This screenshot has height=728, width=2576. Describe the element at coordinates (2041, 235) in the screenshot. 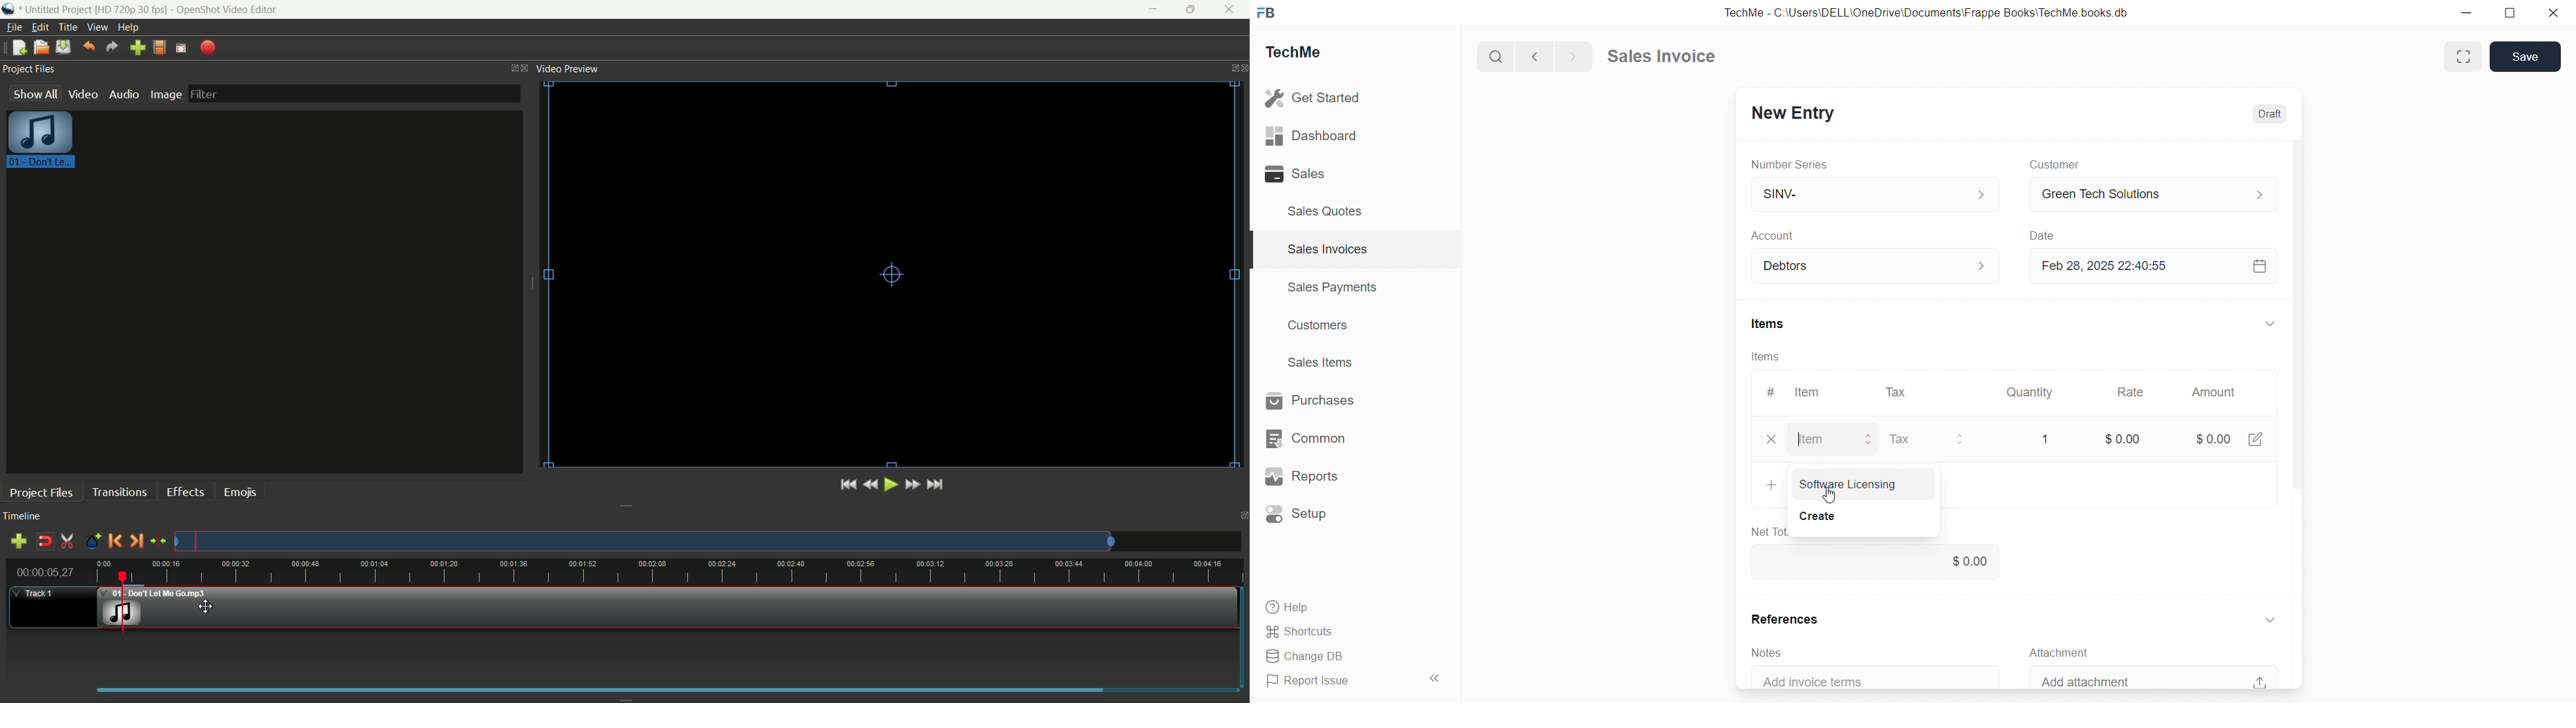

I see `Date` at that location.